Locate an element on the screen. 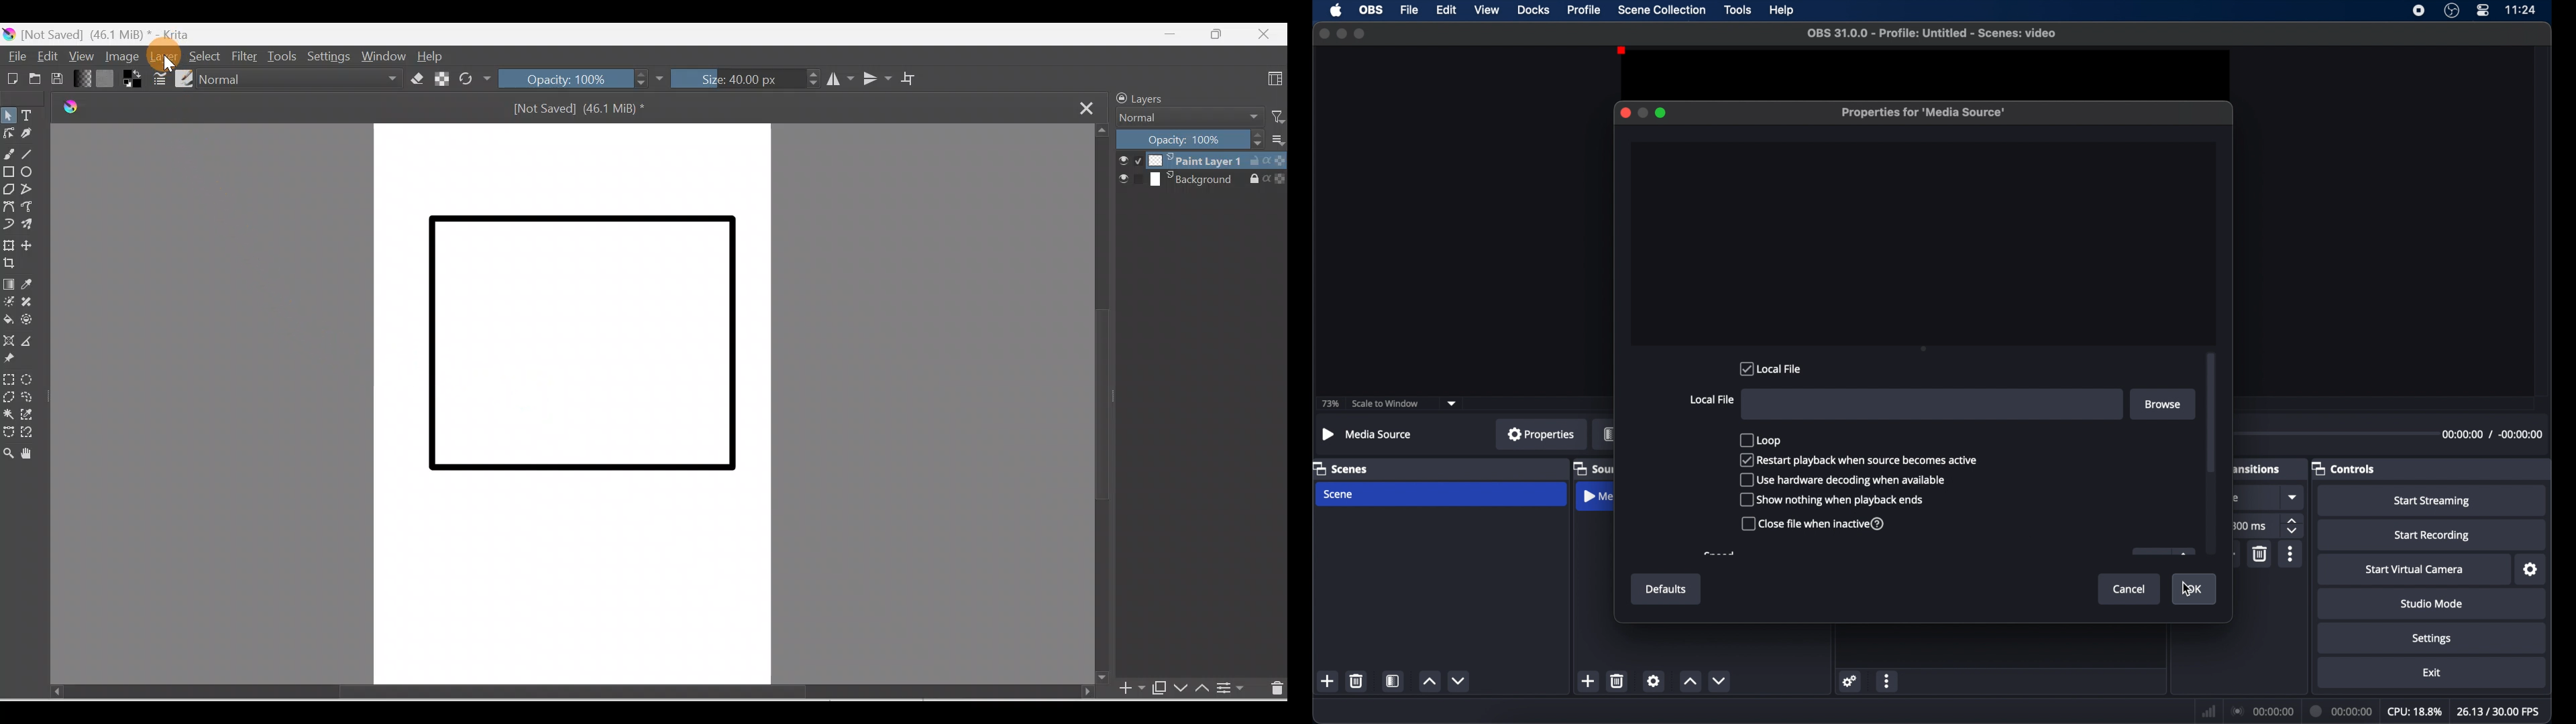  minimize is located at coordinates (1341, 34).